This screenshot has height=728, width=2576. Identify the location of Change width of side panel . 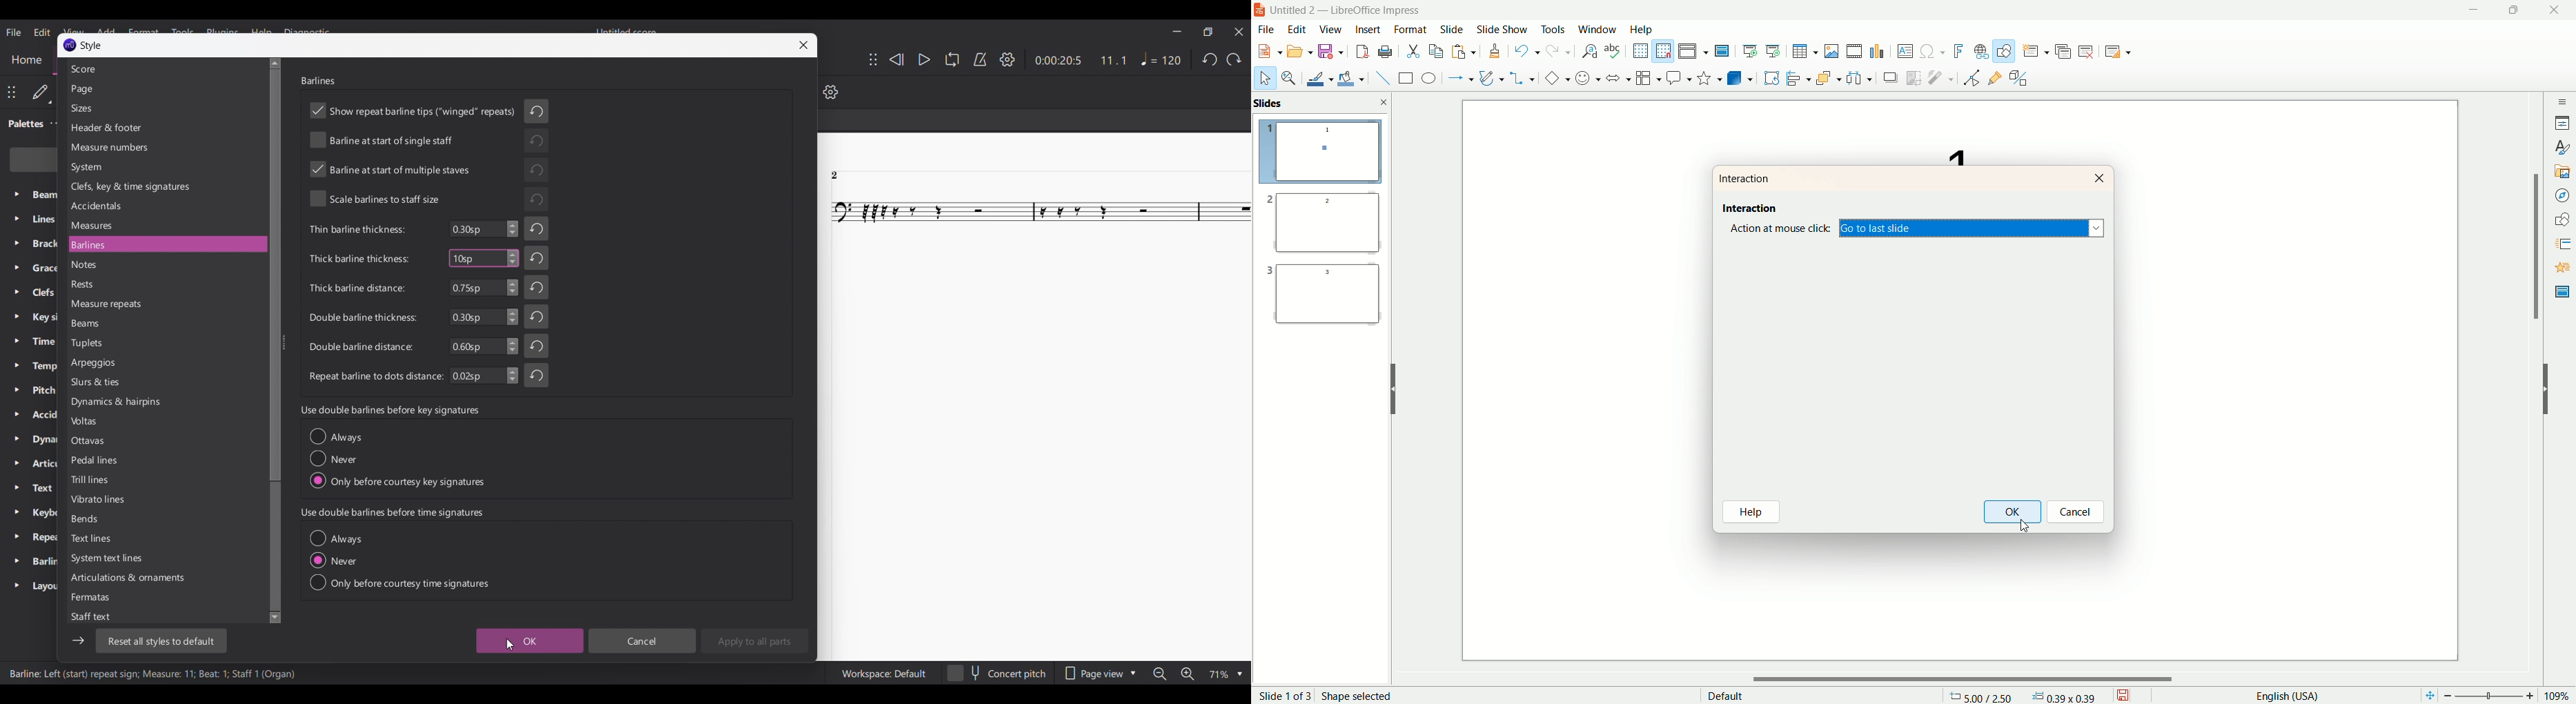
(285, 345).